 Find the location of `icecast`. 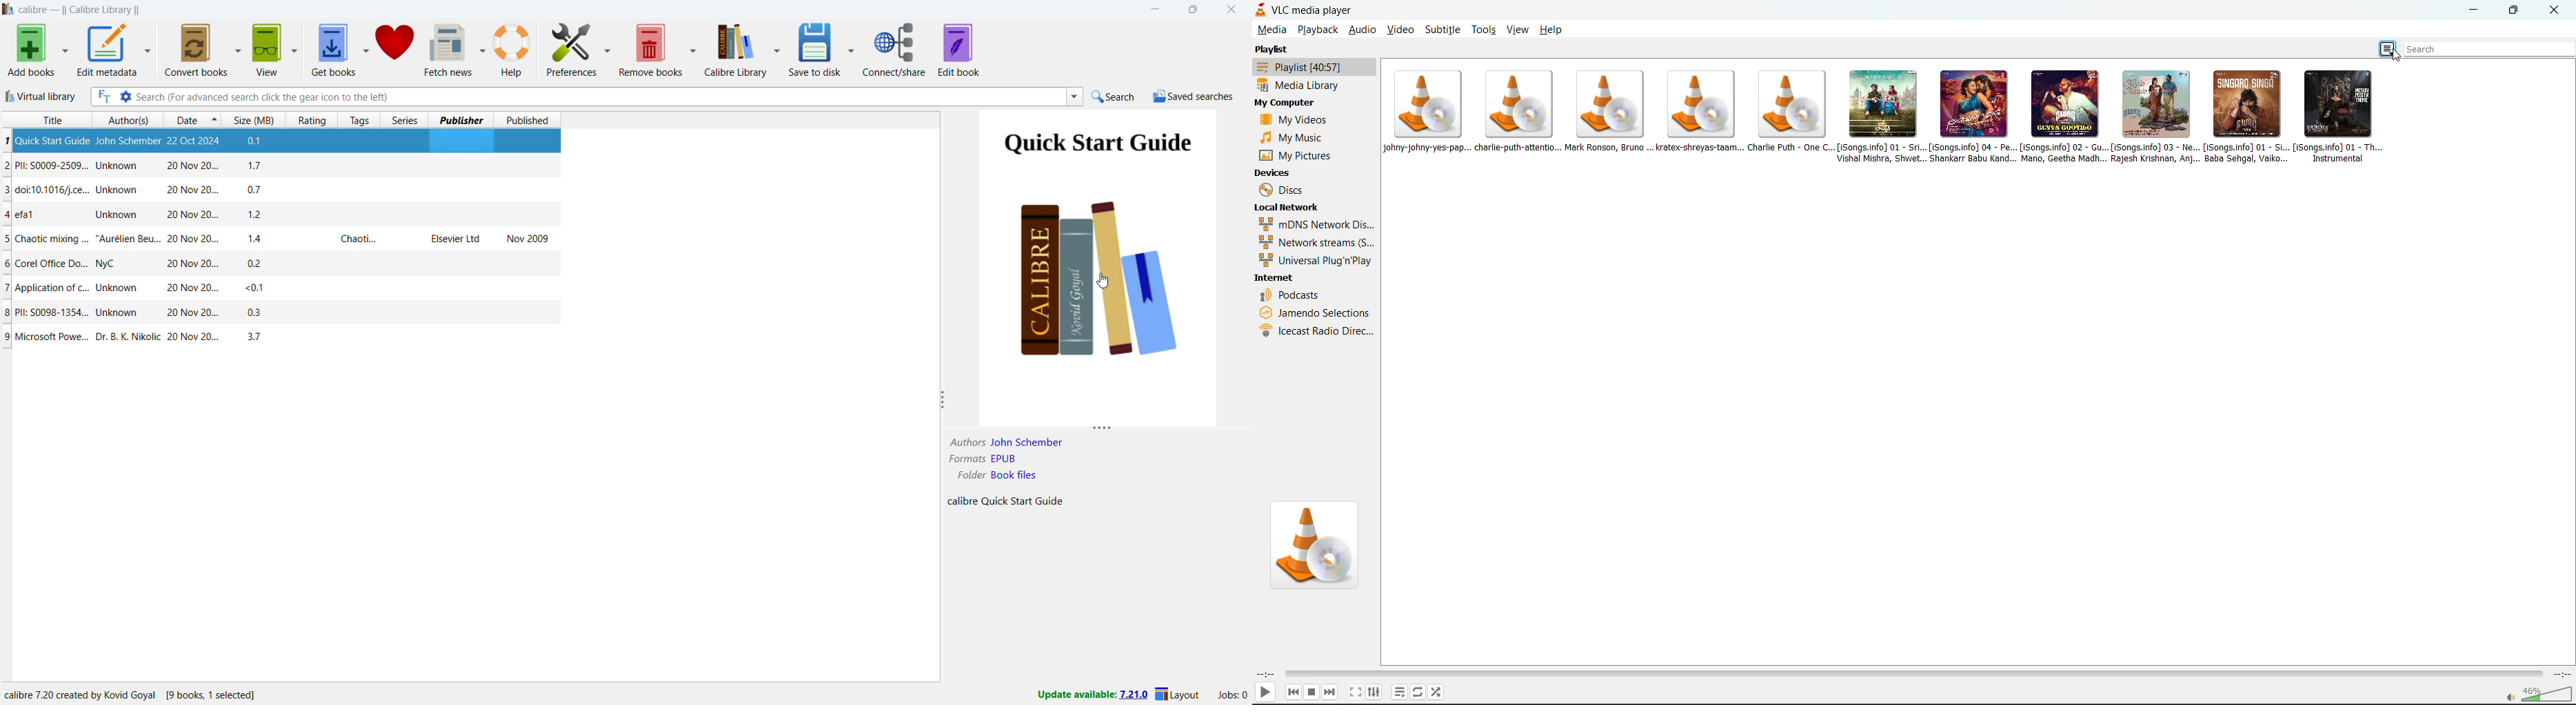

icecast is located at coordinates (1317, 330).